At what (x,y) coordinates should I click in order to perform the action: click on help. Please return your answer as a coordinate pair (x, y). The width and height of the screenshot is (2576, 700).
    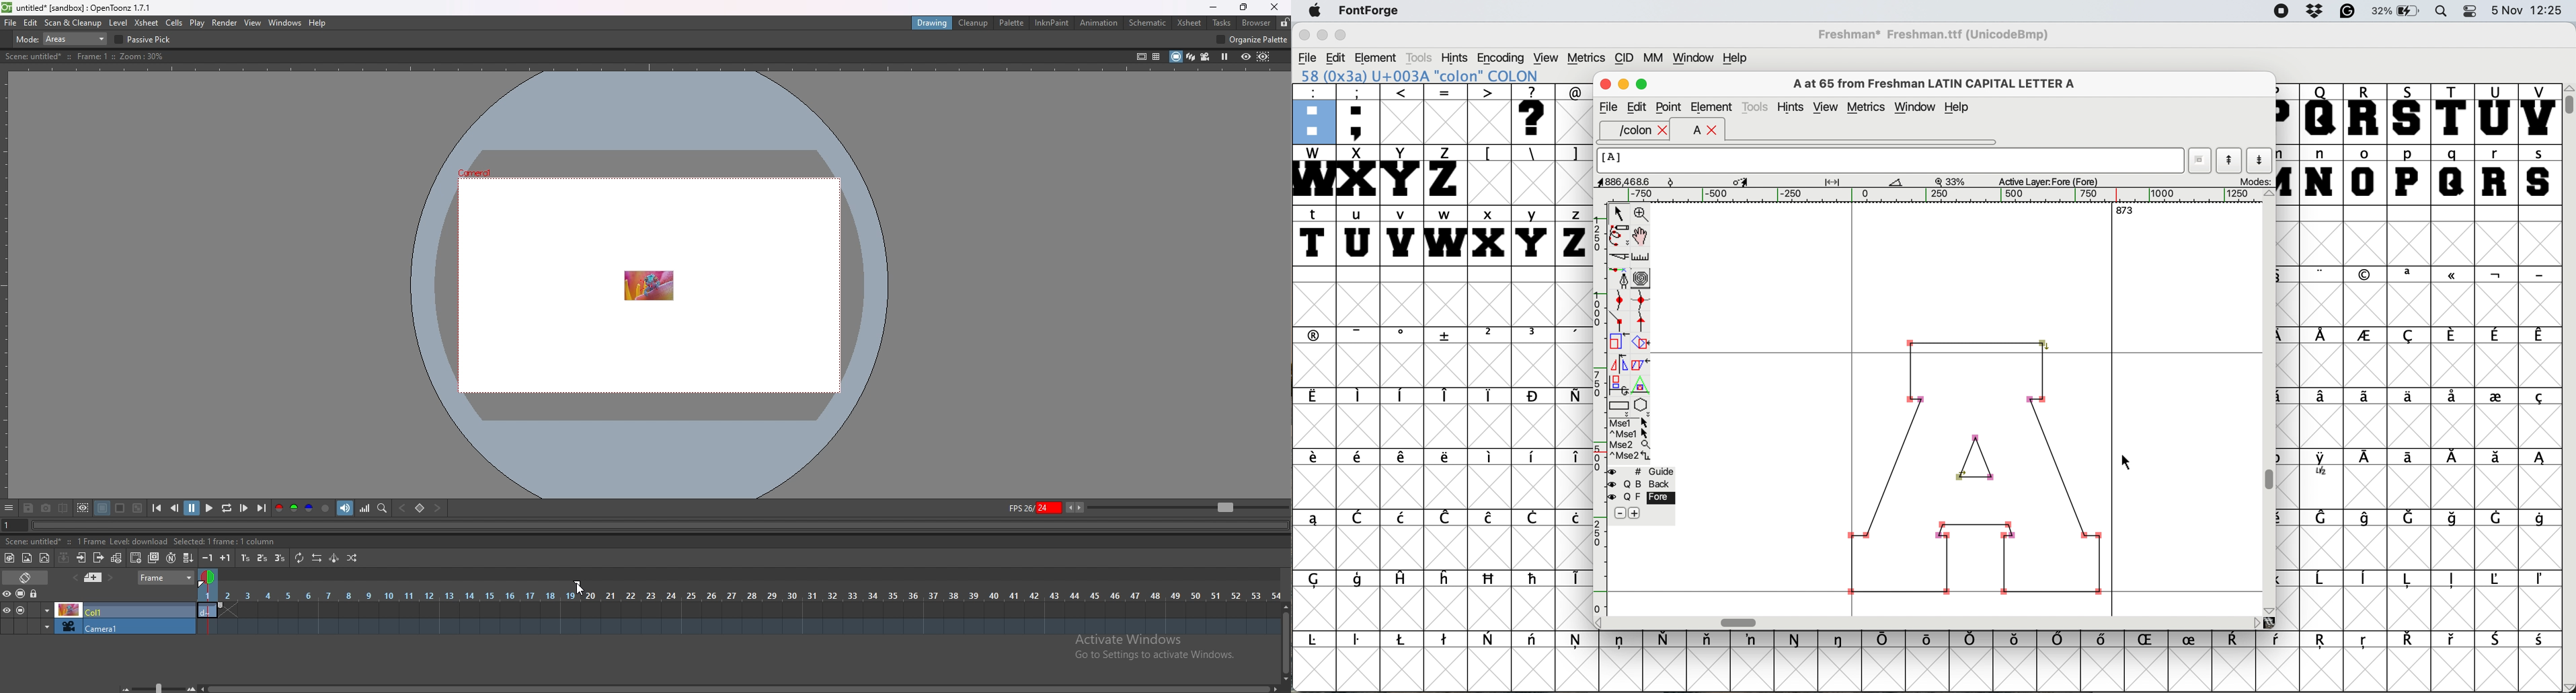
    Looking at the image, I should click on (1959, 108).